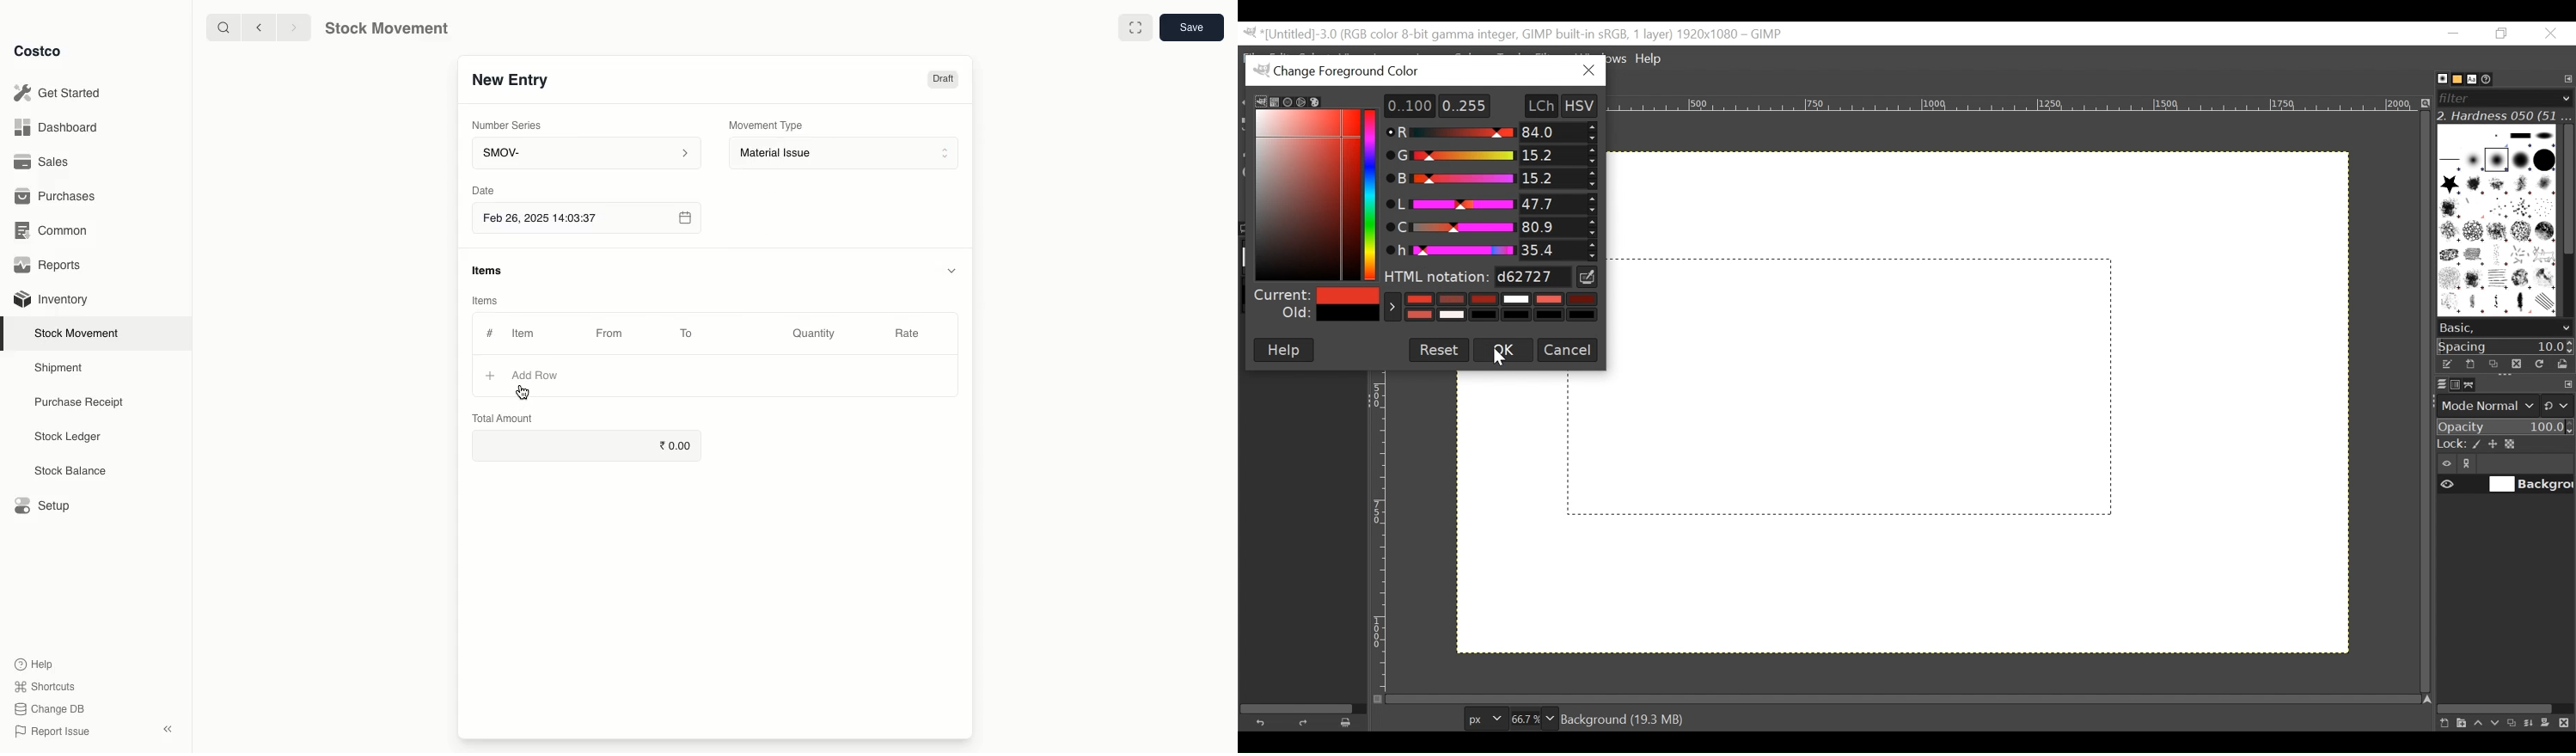 The width and height of the screenshot is (2576, 756). Describe the element at coordinates (167, 728) in the screenshot. I see `collapse` at that location.